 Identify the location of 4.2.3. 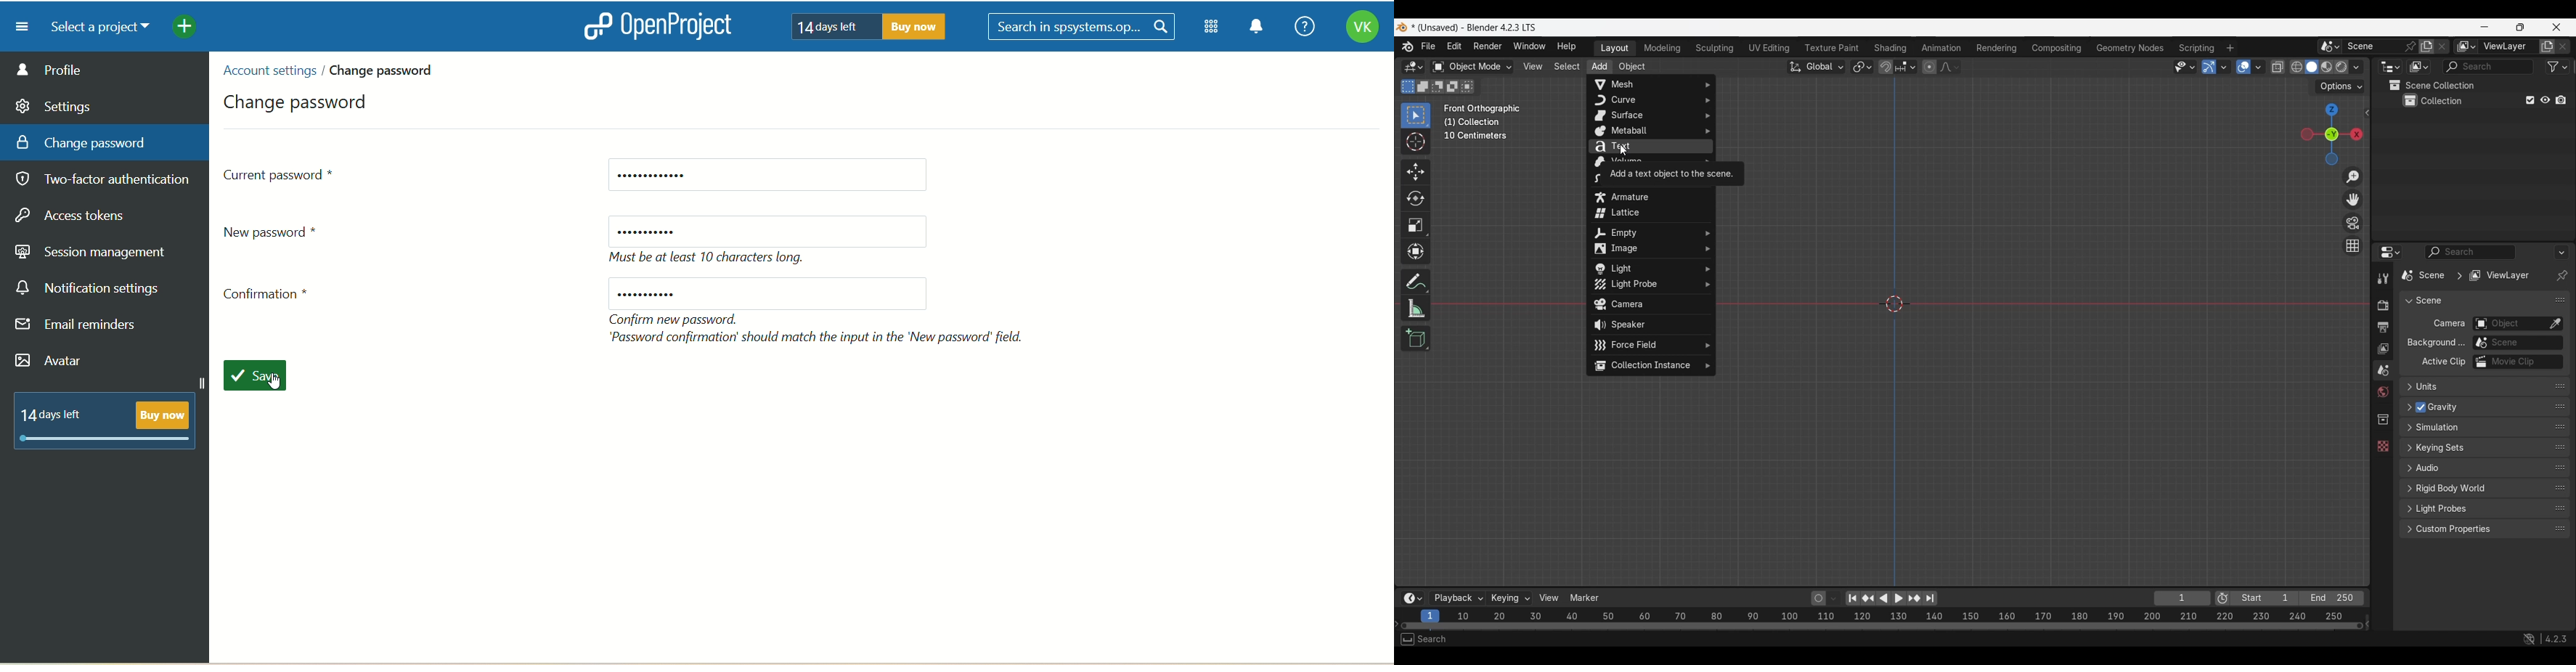
(2557, 639).